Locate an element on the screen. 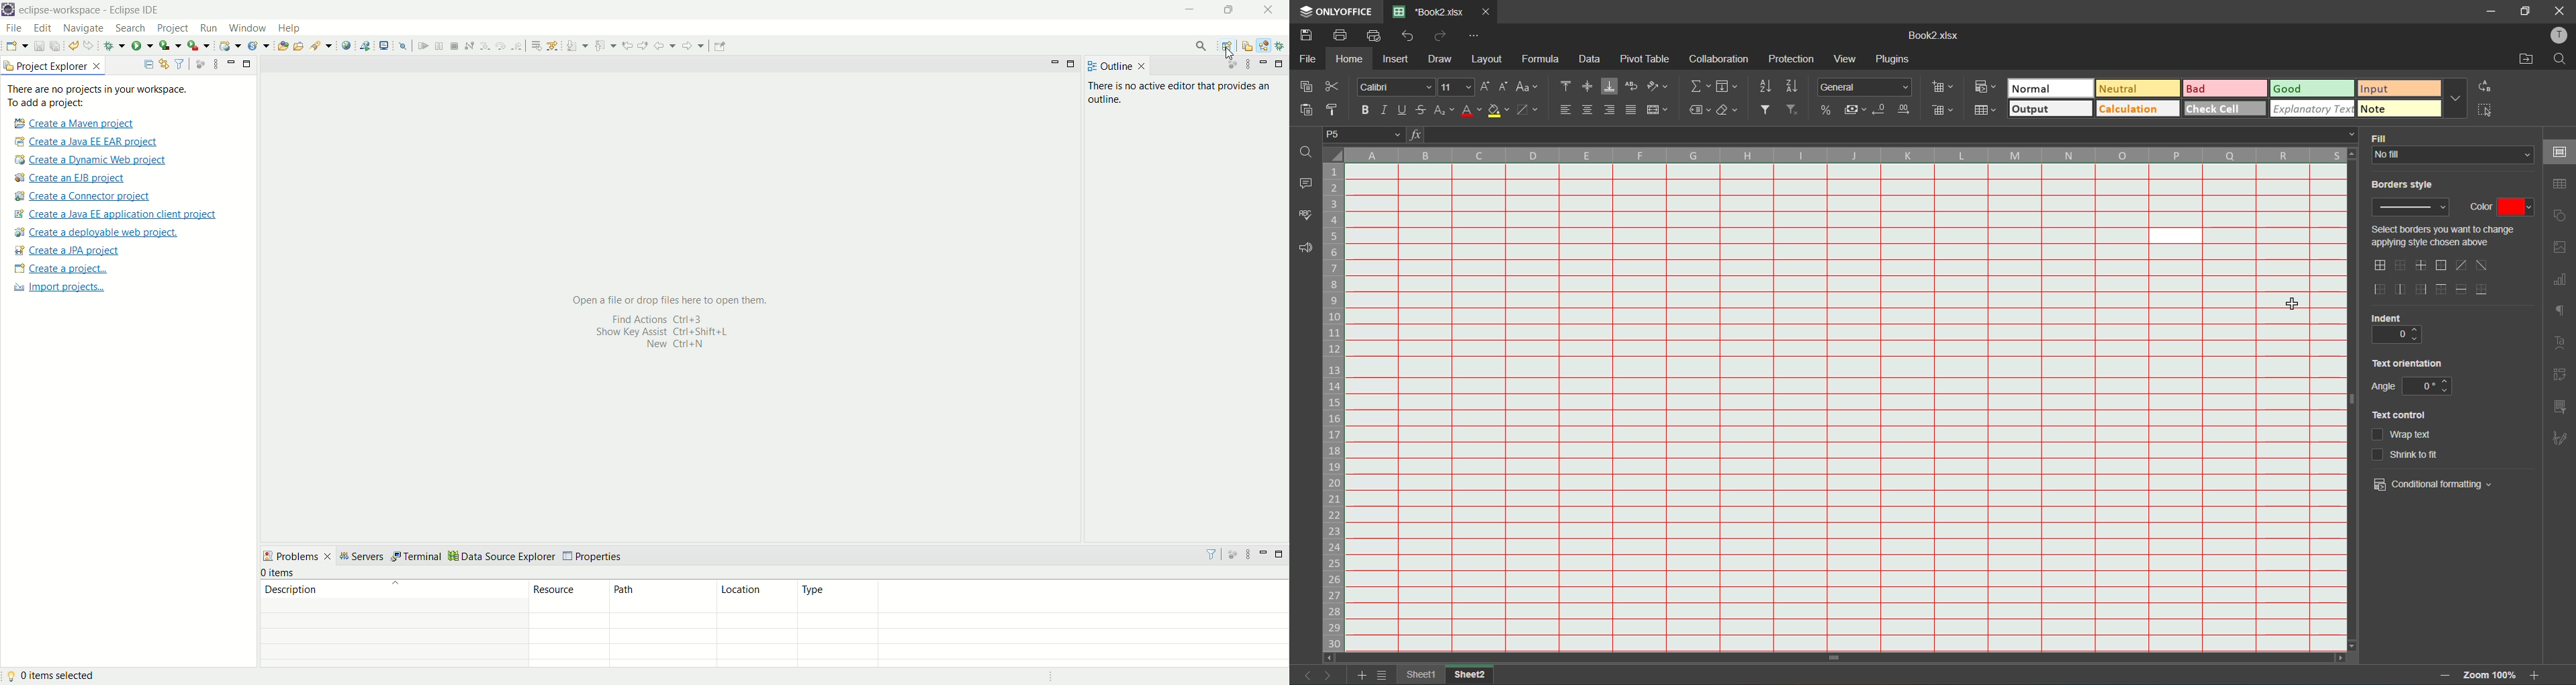 The width and height of the screenshot is (2576, 700). drop to frame is located at coordinates (535, 47).